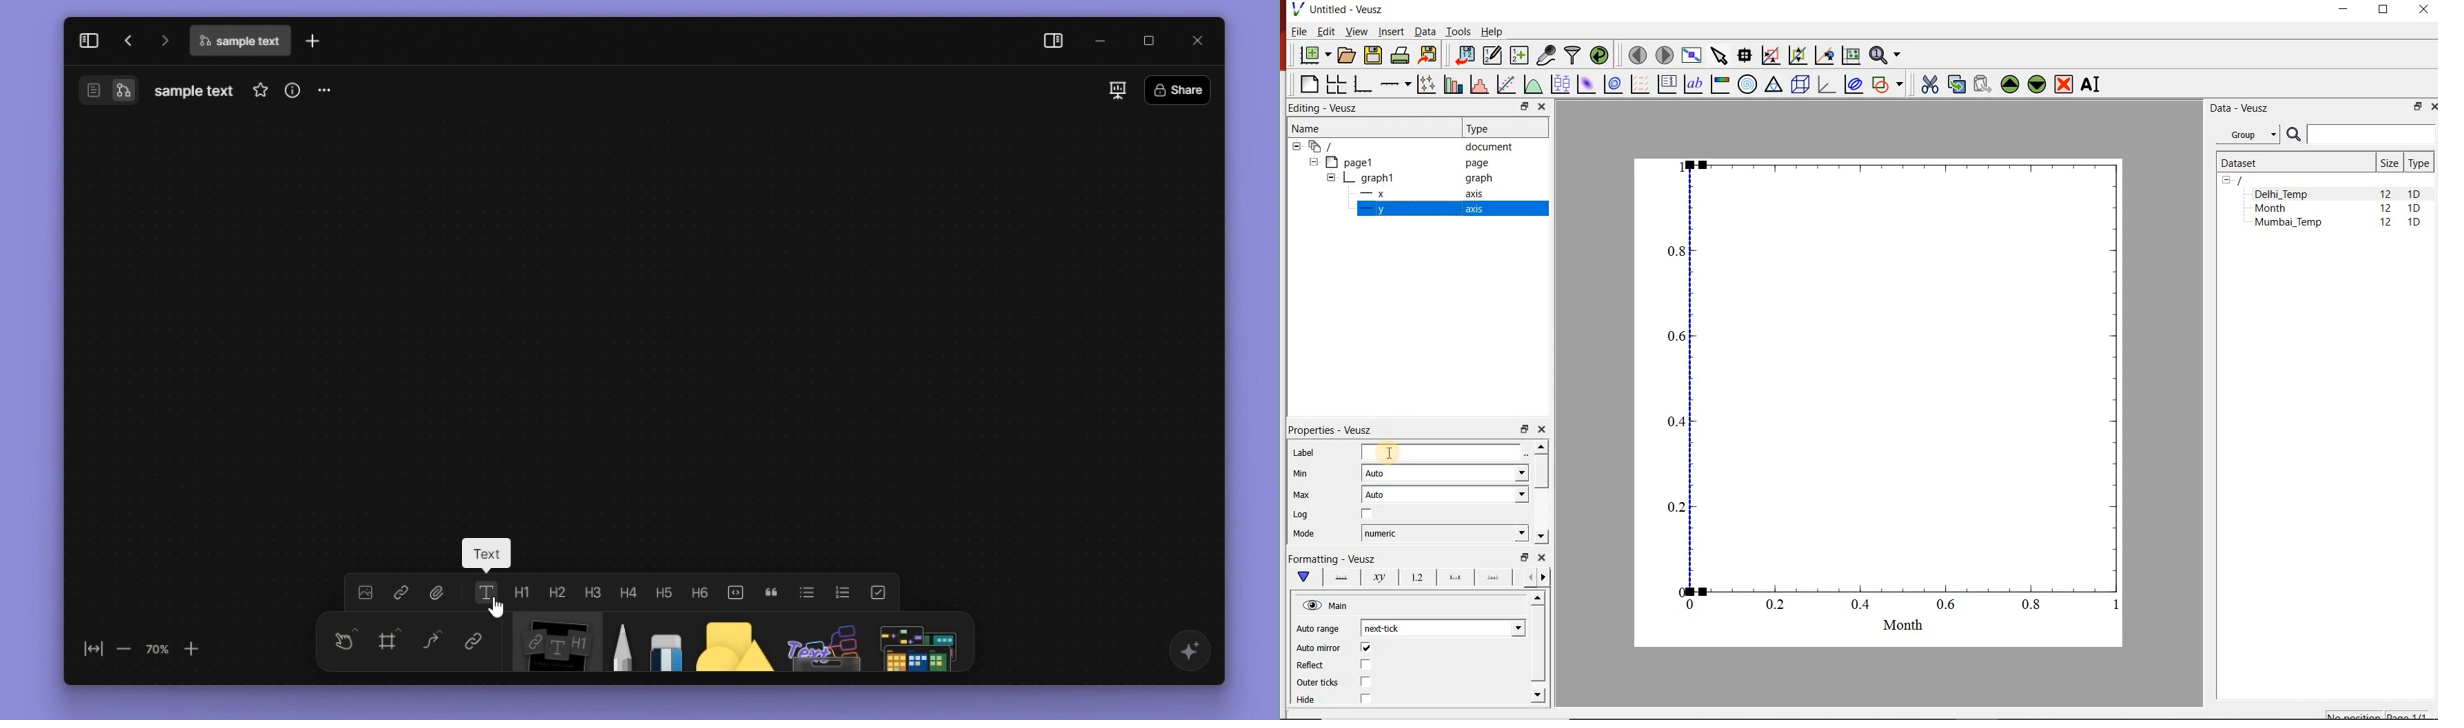 The height and width of the screenshot is (728, 2464). I want to click on plot a function, so click(1533, 84).